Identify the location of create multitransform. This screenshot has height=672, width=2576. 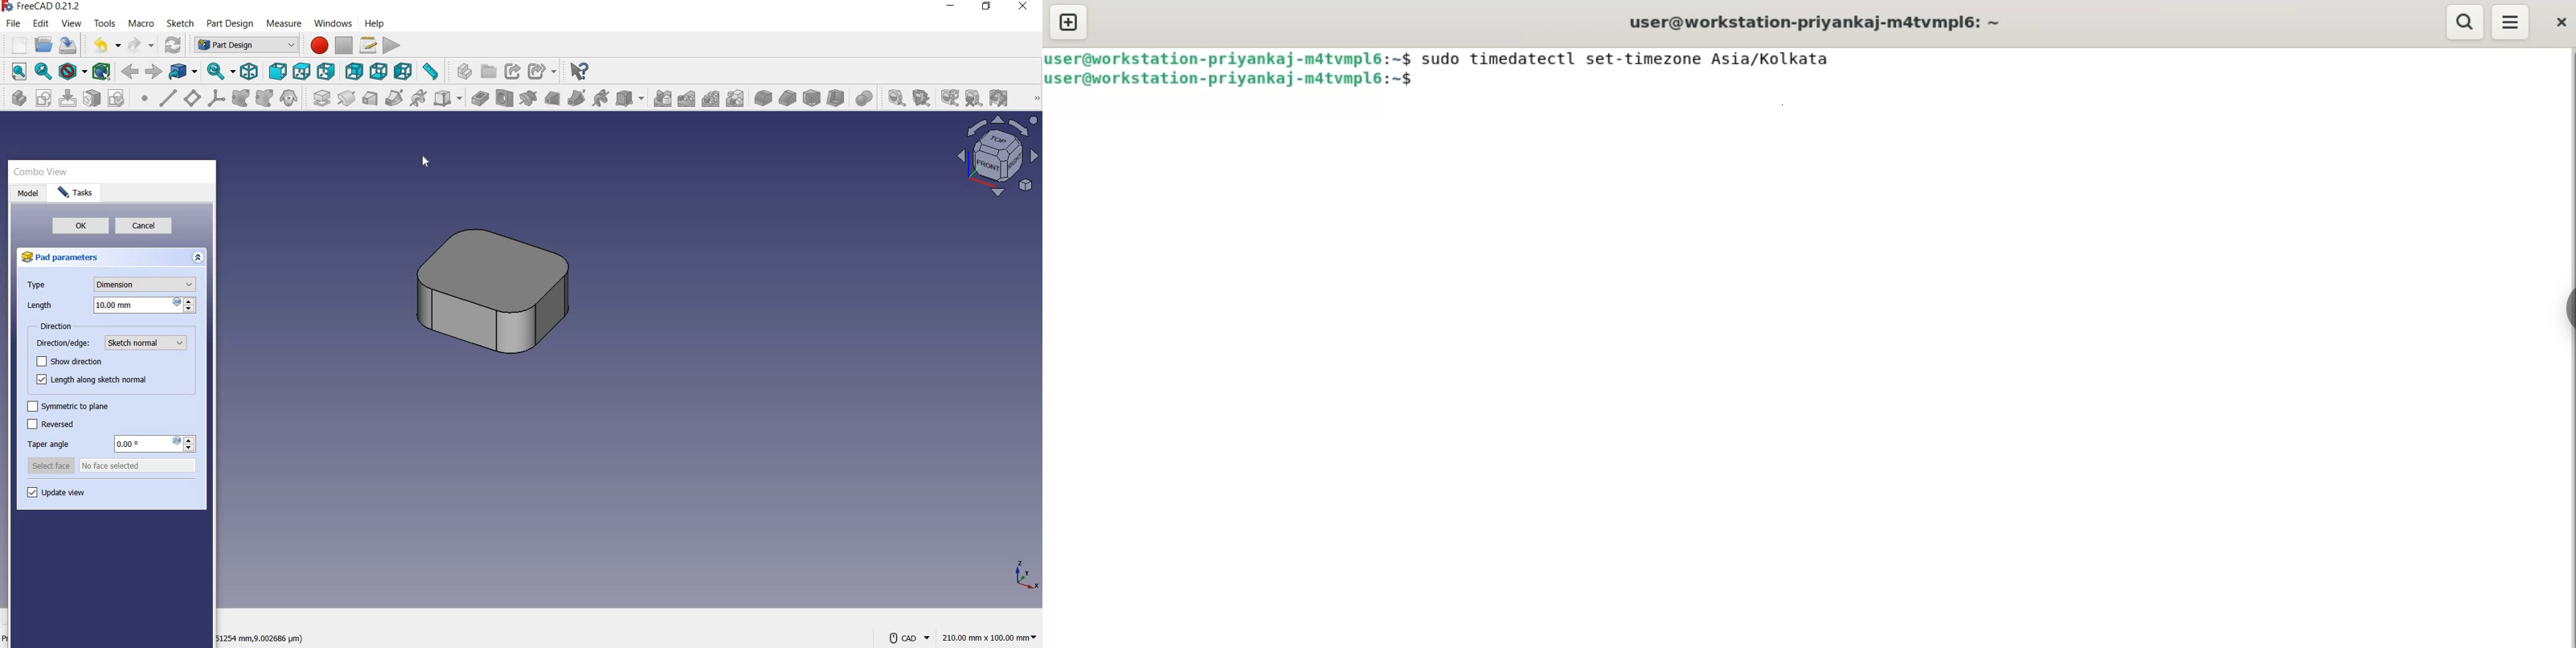
(737, 99).